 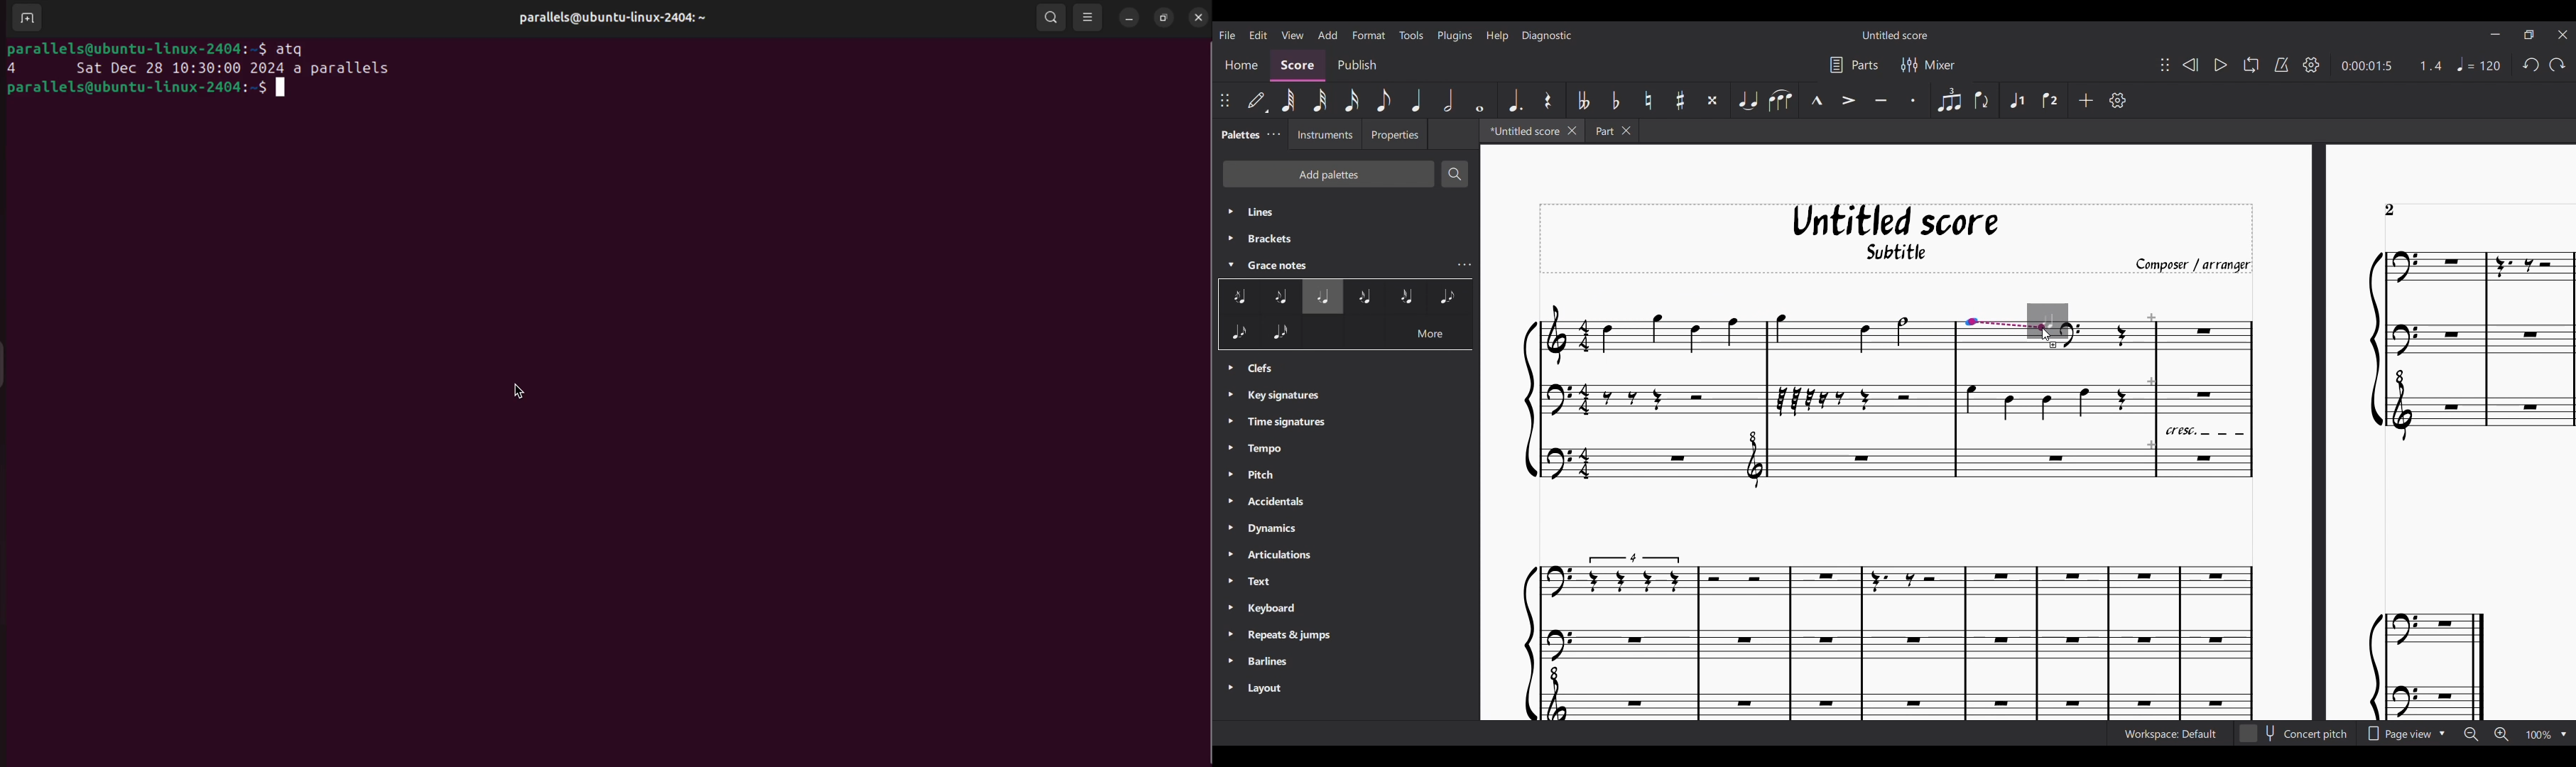 I want to click on Add, so click(x=2085, y=100).